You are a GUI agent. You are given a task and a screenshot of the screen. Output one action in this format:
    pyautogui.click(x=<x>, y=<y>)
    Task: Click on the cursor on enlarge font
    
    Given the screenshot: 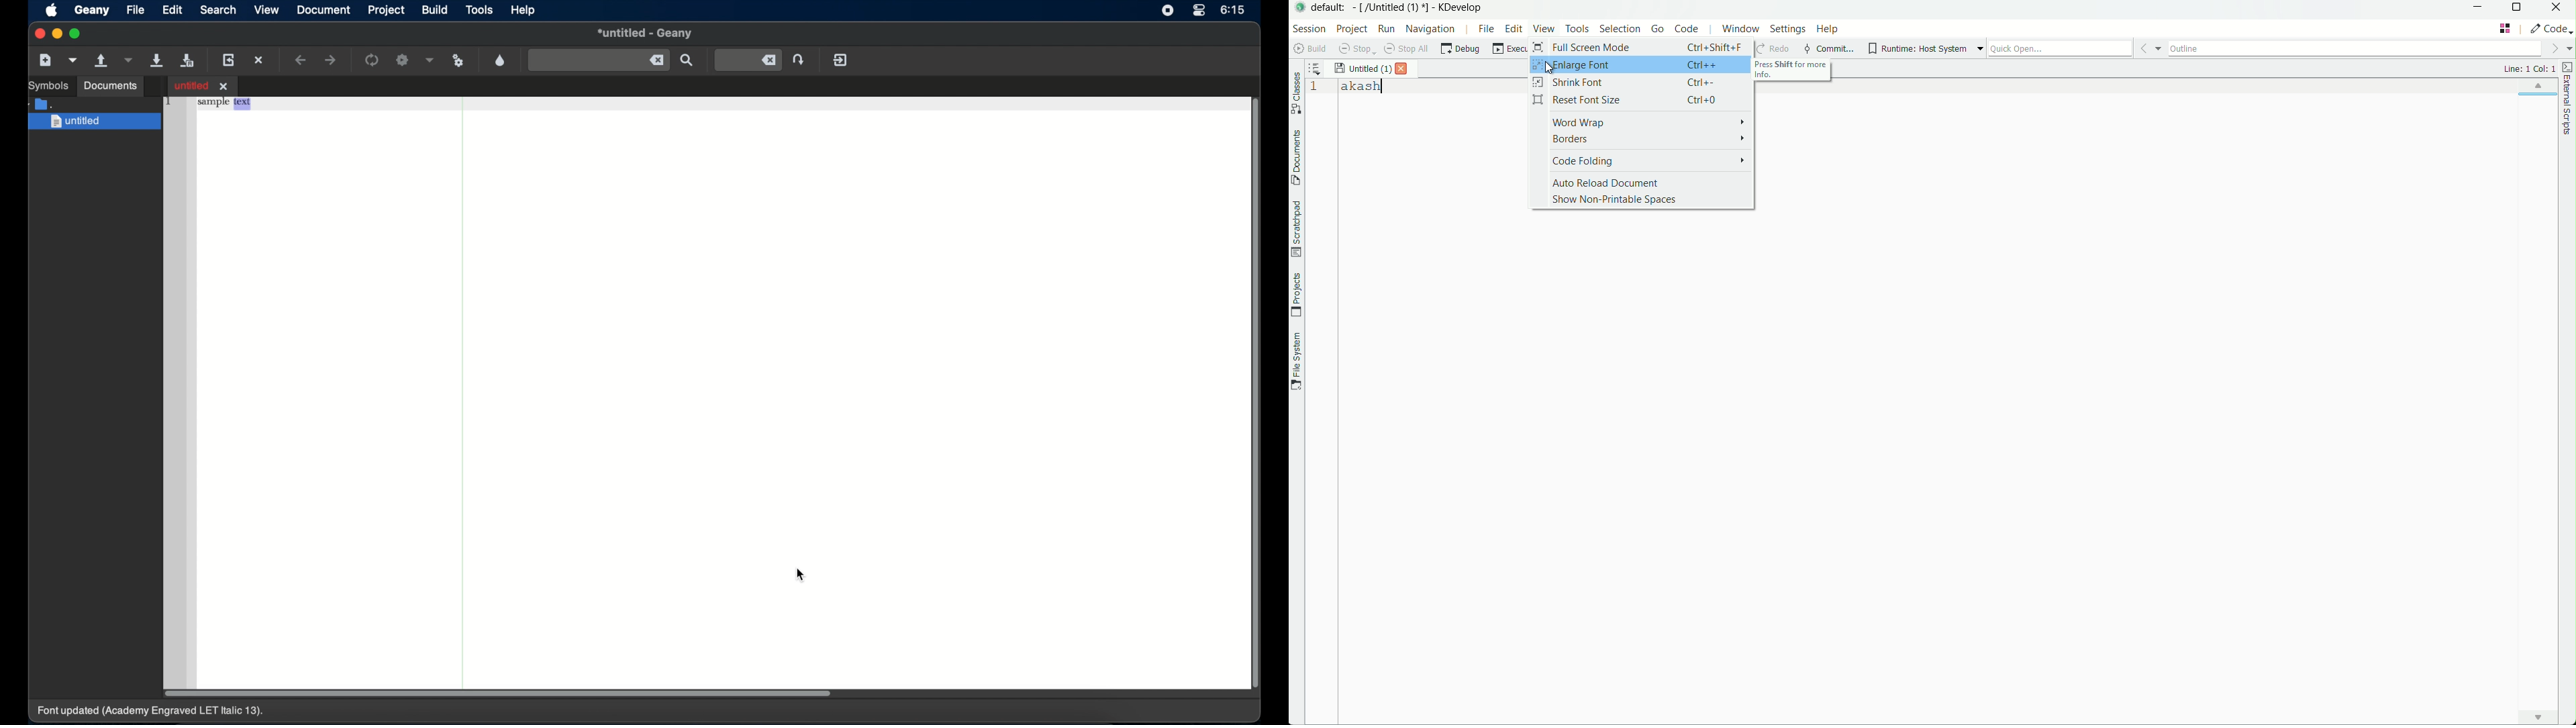 What is the action you would take?
    pyautogui.click(x=1552, y=68)
    